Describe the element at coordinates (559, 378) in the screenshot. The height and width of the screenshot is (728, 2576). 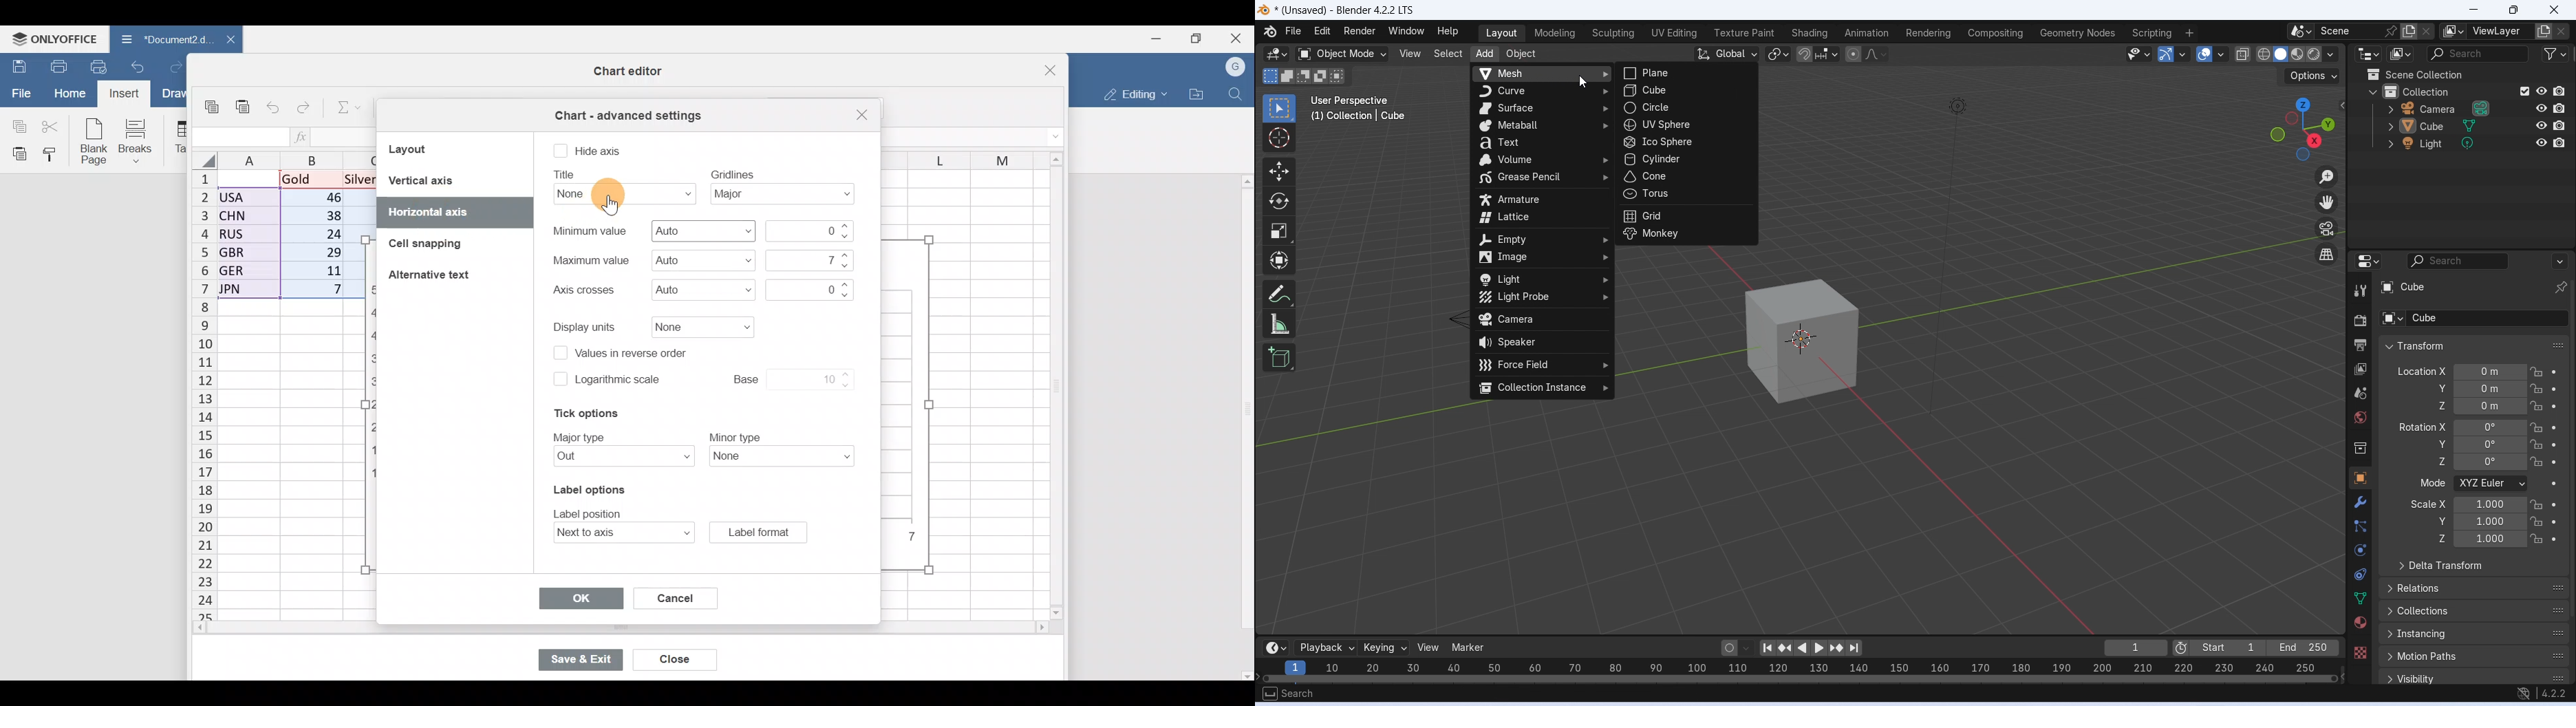
I see `checkbox` at that location.